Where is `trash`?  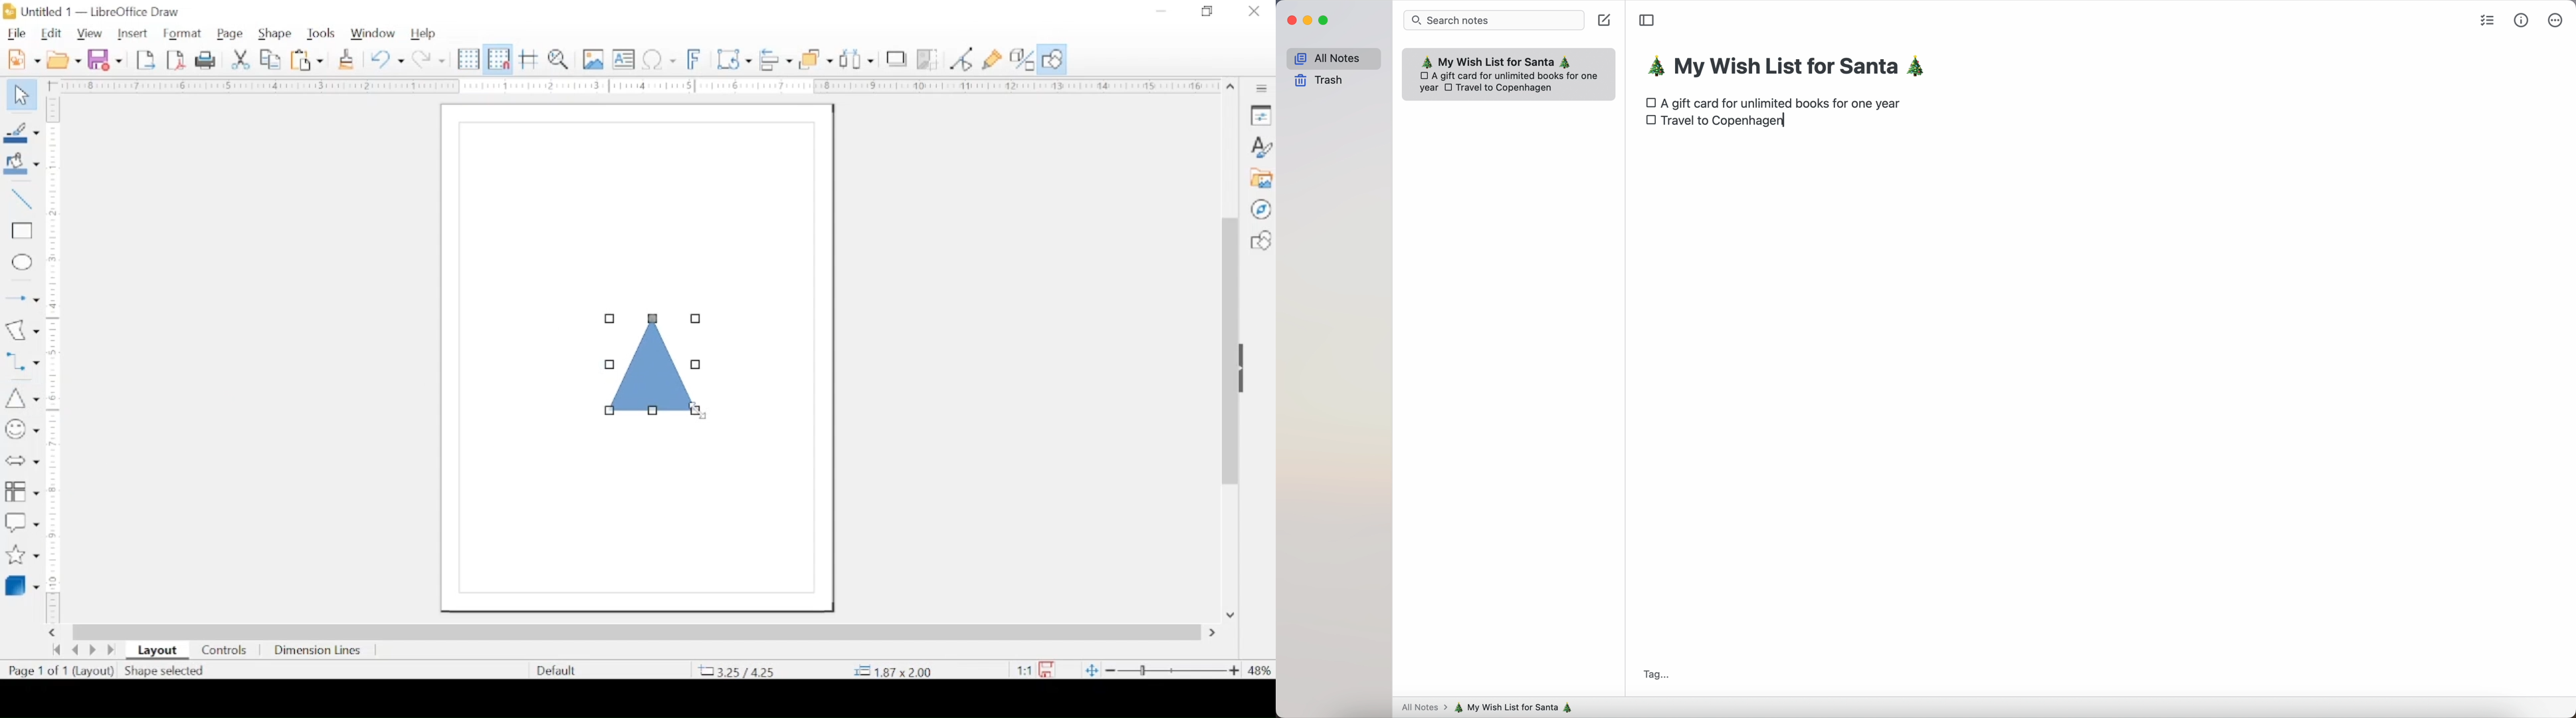 trash is located at coordinates (1320, 82).